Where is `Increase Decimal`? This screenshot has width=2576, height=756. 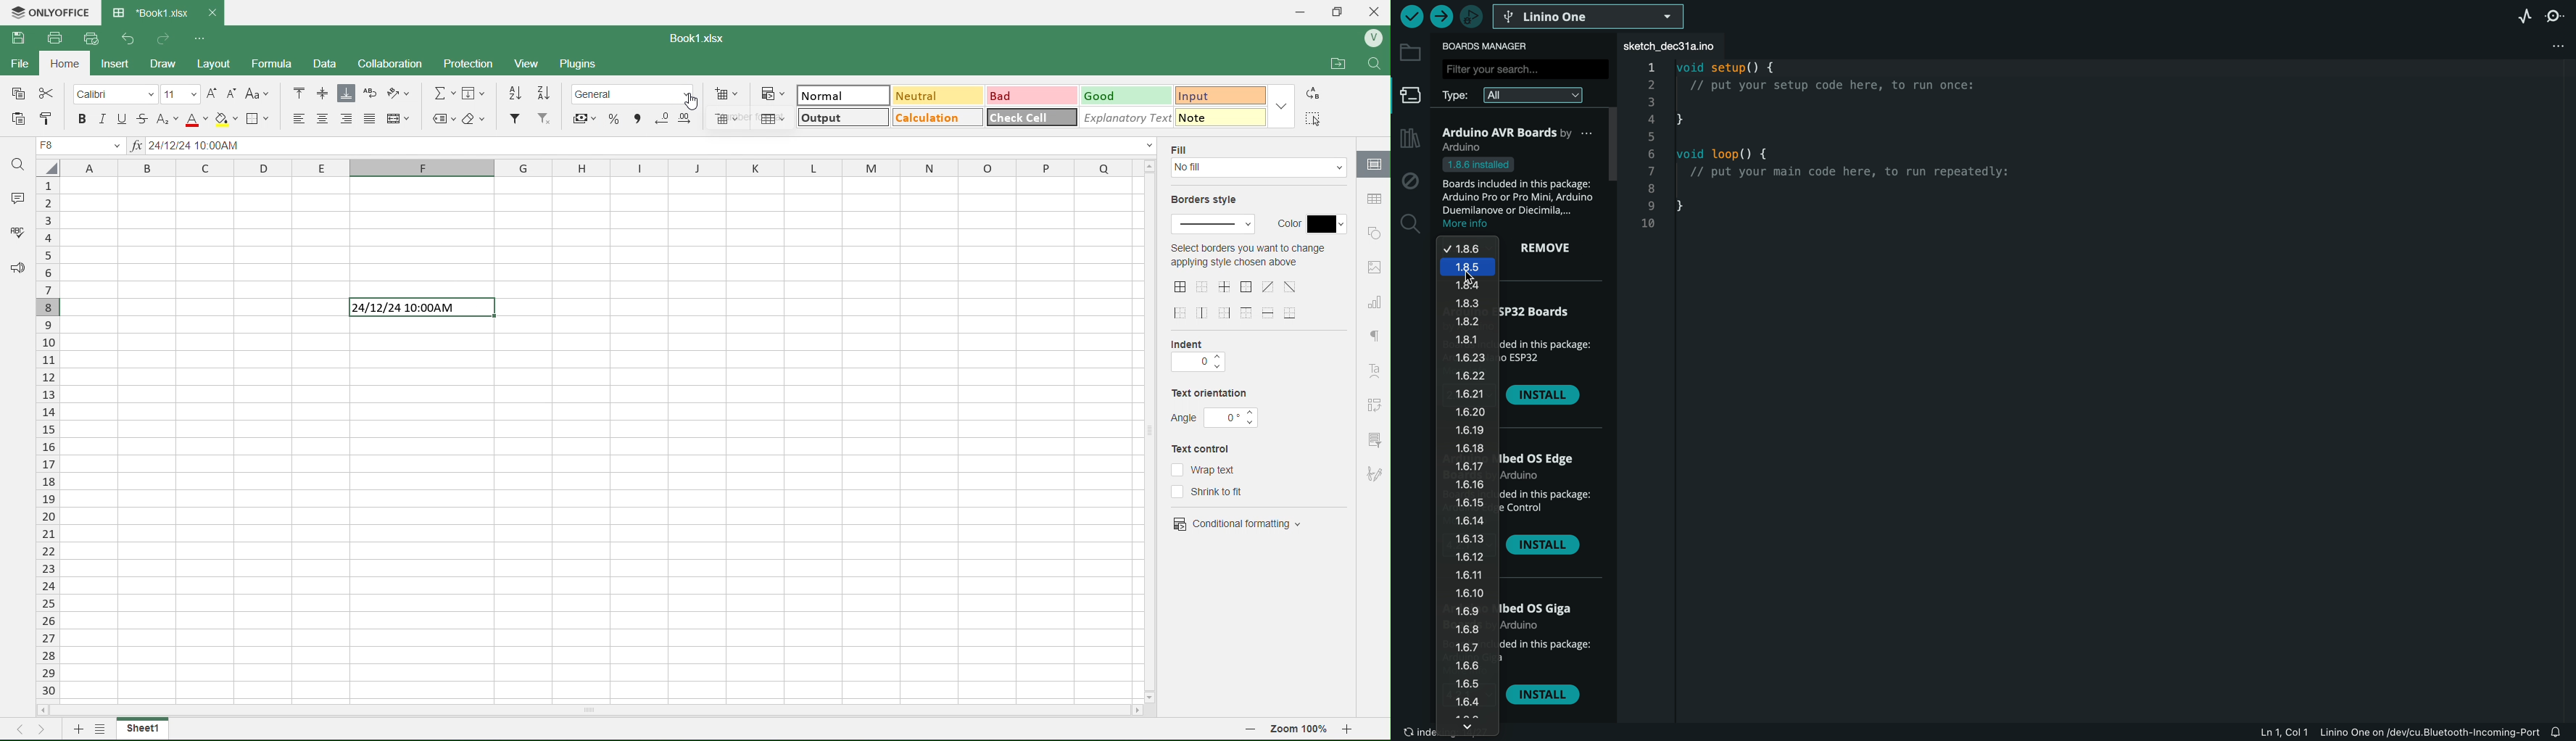 Increase Decimal is located at coordinates (687, 116).